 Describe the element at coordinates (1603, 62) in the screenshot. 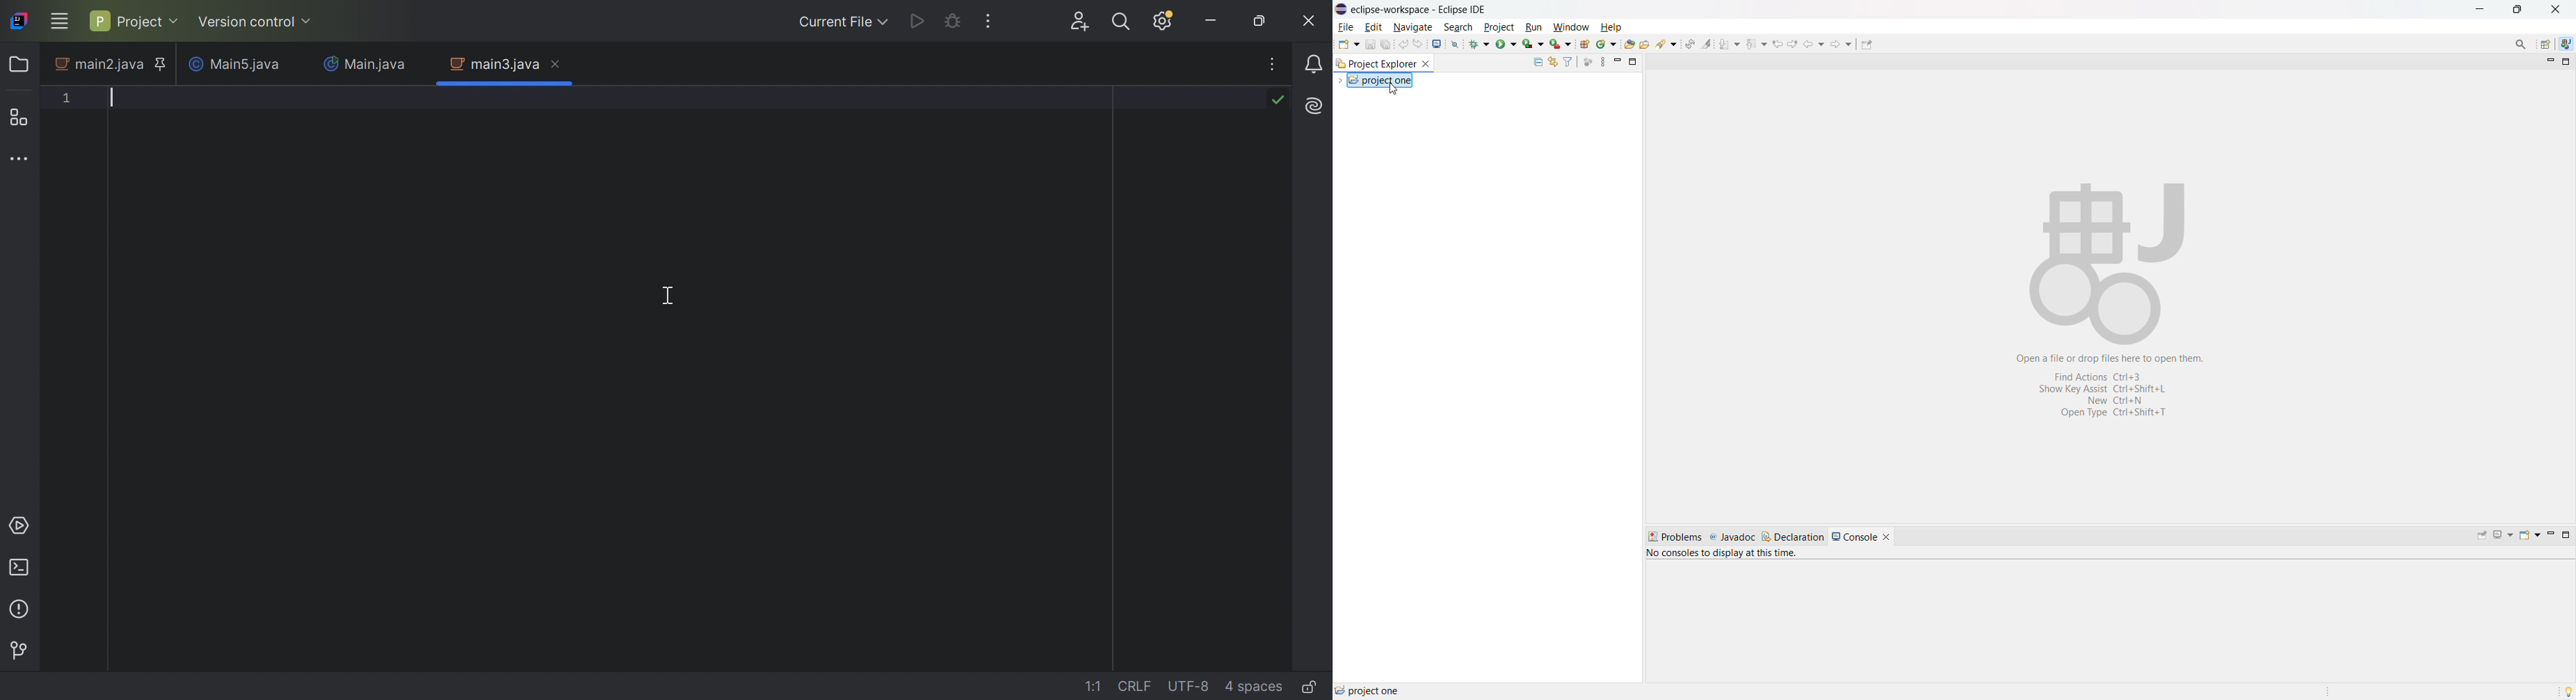

I see `view menu` at that location.